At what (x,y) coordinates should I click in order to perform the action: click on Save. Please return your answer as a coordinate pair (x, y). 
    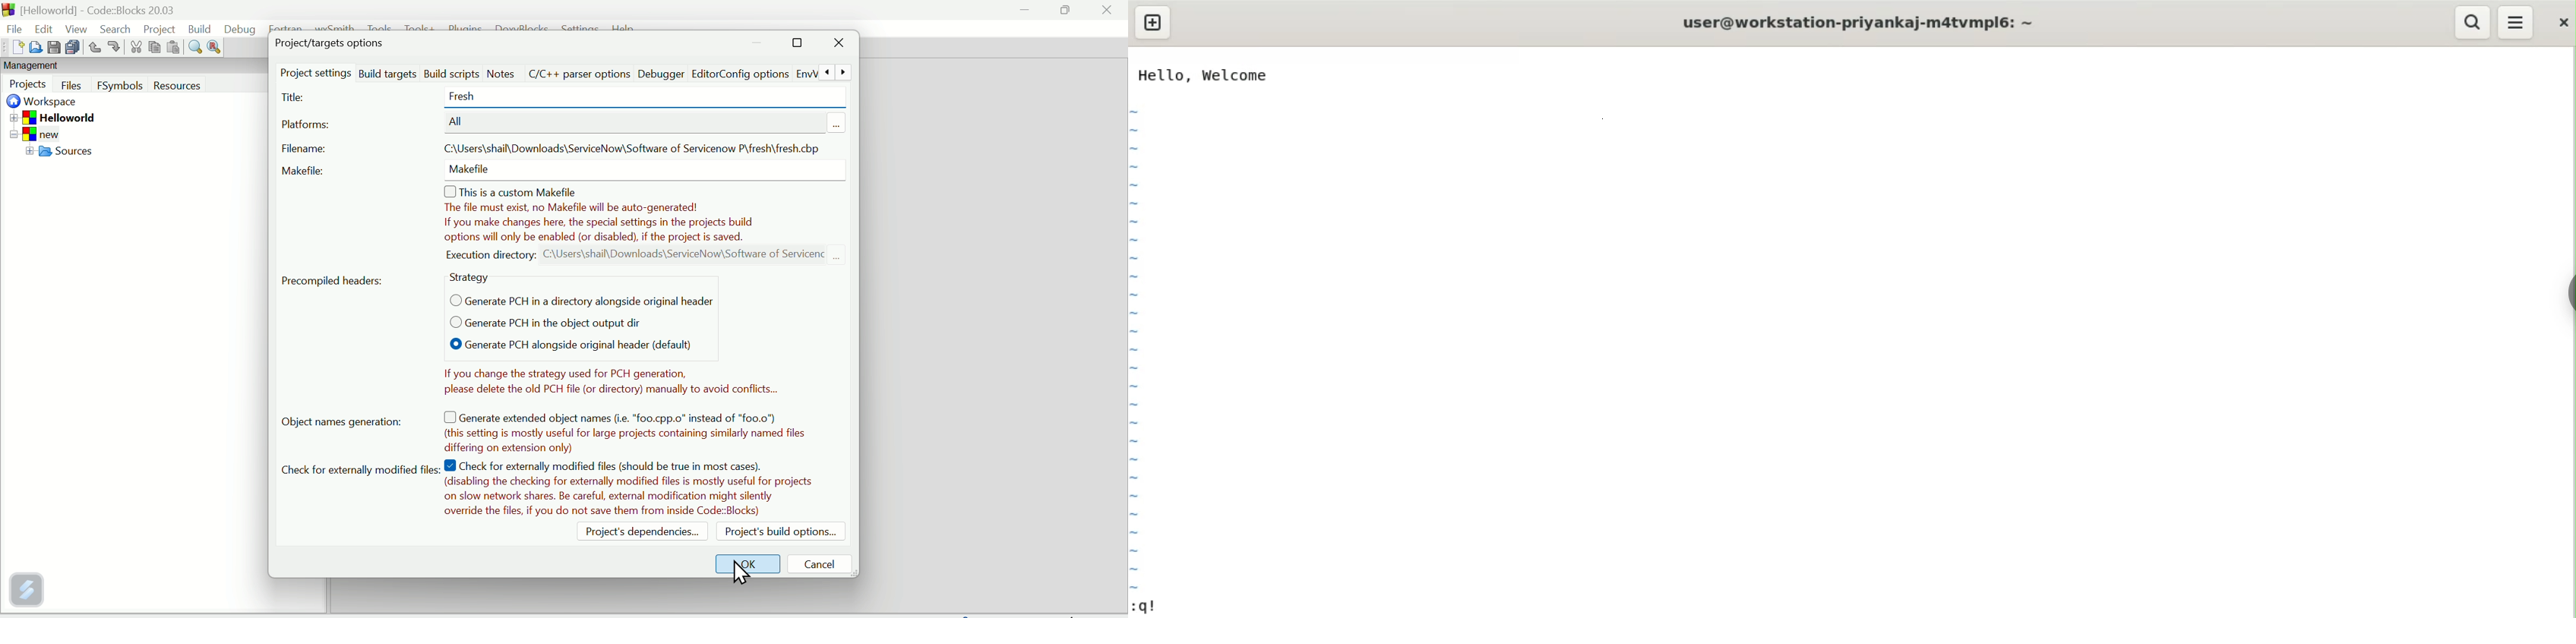
    Looking at the image, I should click on (55, 47).